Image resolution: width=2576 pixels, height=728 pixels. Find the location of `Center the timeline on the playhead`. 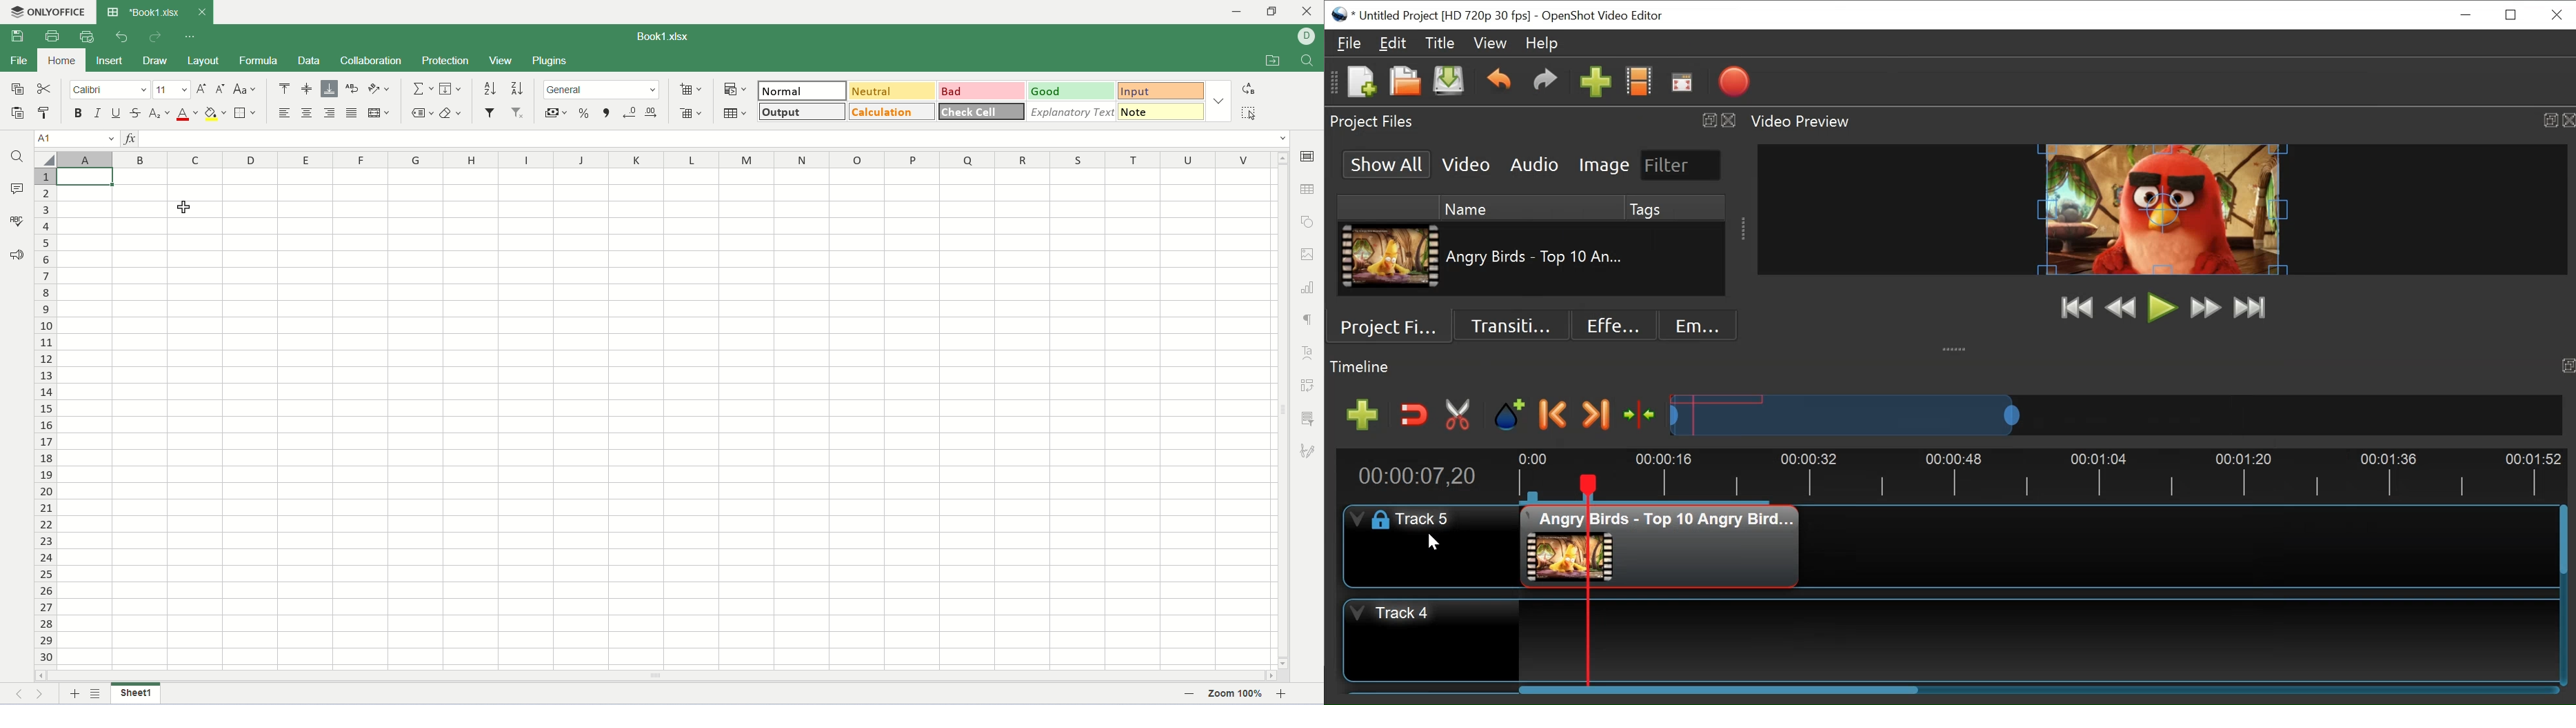

Center the timeline on the playhead is located at coordinates (1643, 415).